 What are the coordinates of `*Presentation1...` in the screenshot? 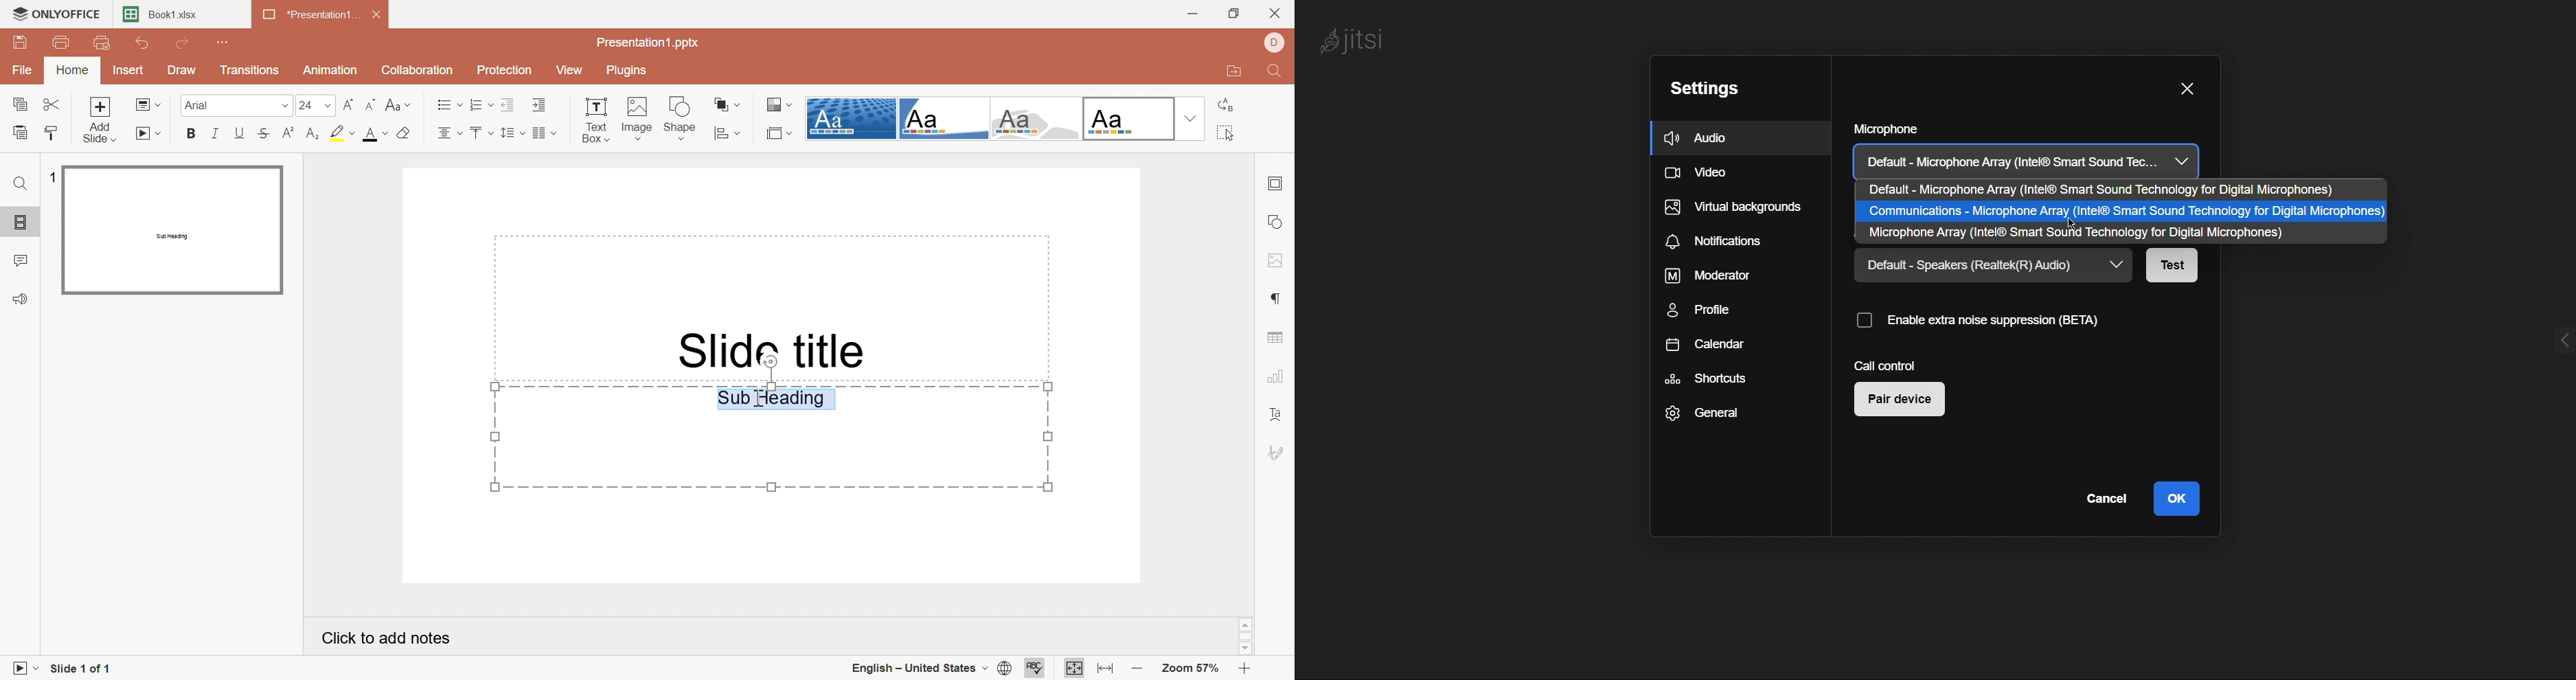 It's located at (311, 14).